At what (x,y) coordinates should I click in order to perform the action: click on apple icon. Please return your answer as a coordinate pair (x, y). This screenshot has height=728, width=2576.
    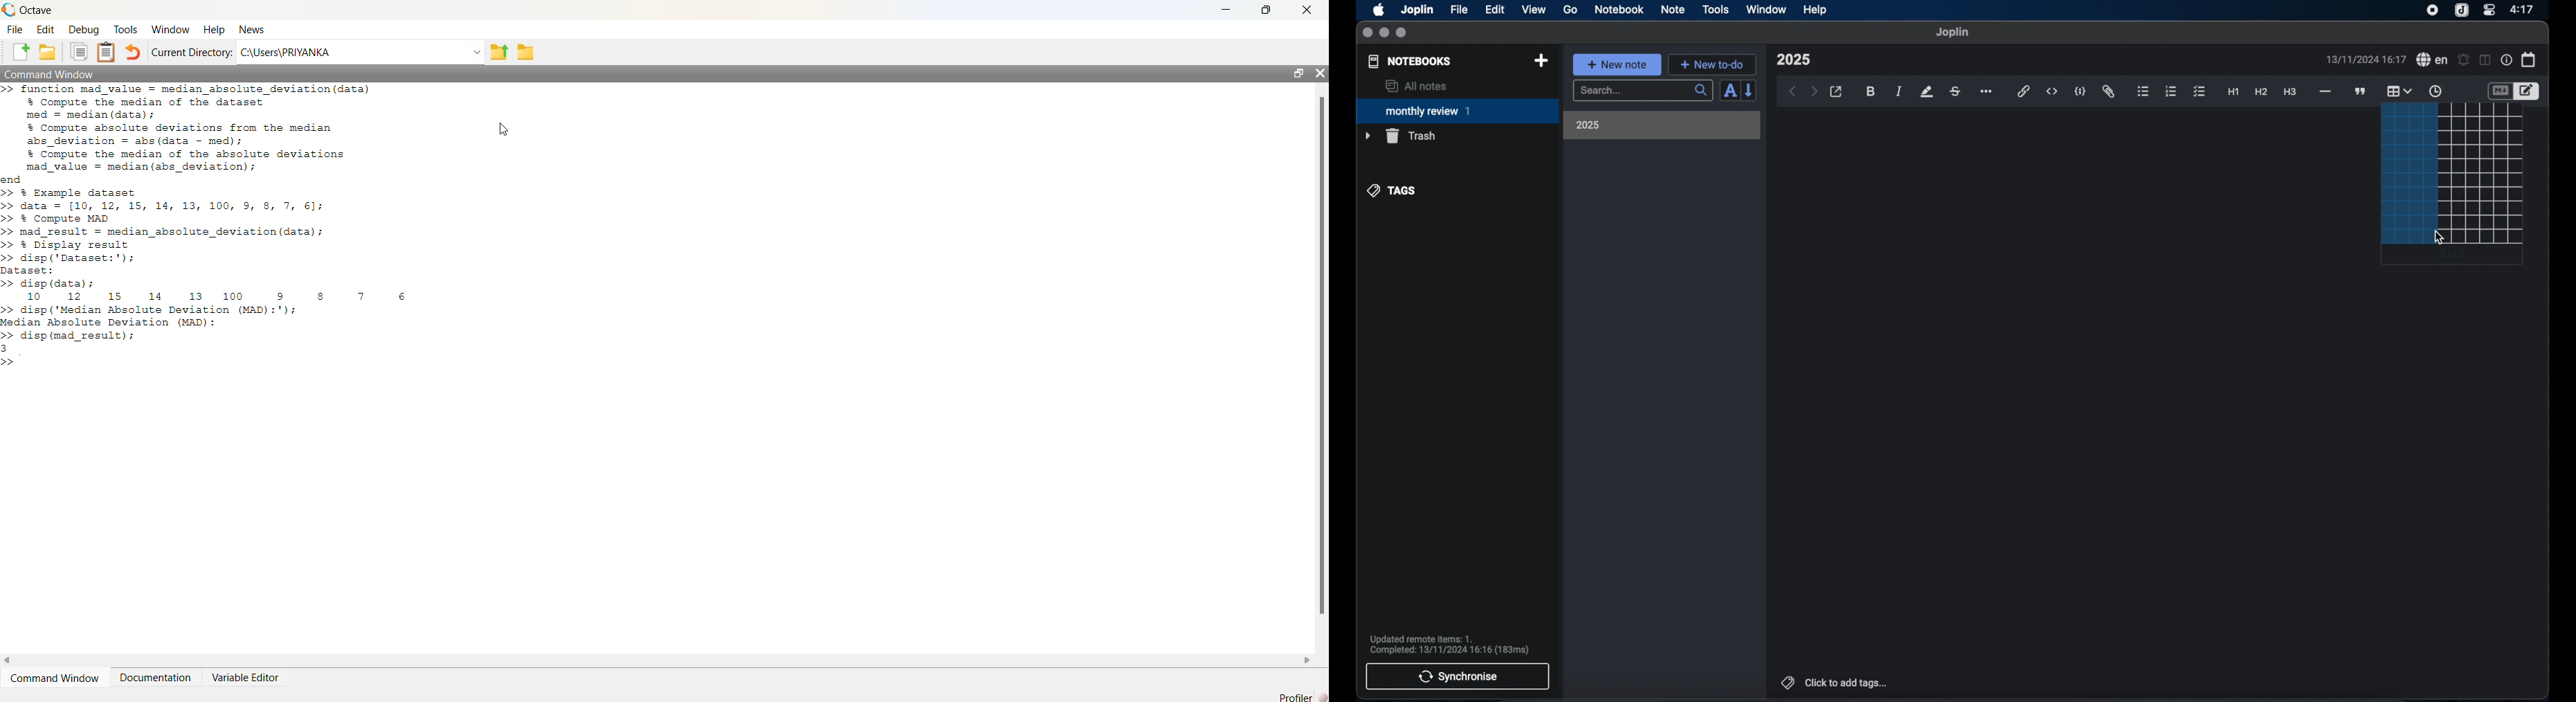
    Looking at the image, I should click on (1378, 10).